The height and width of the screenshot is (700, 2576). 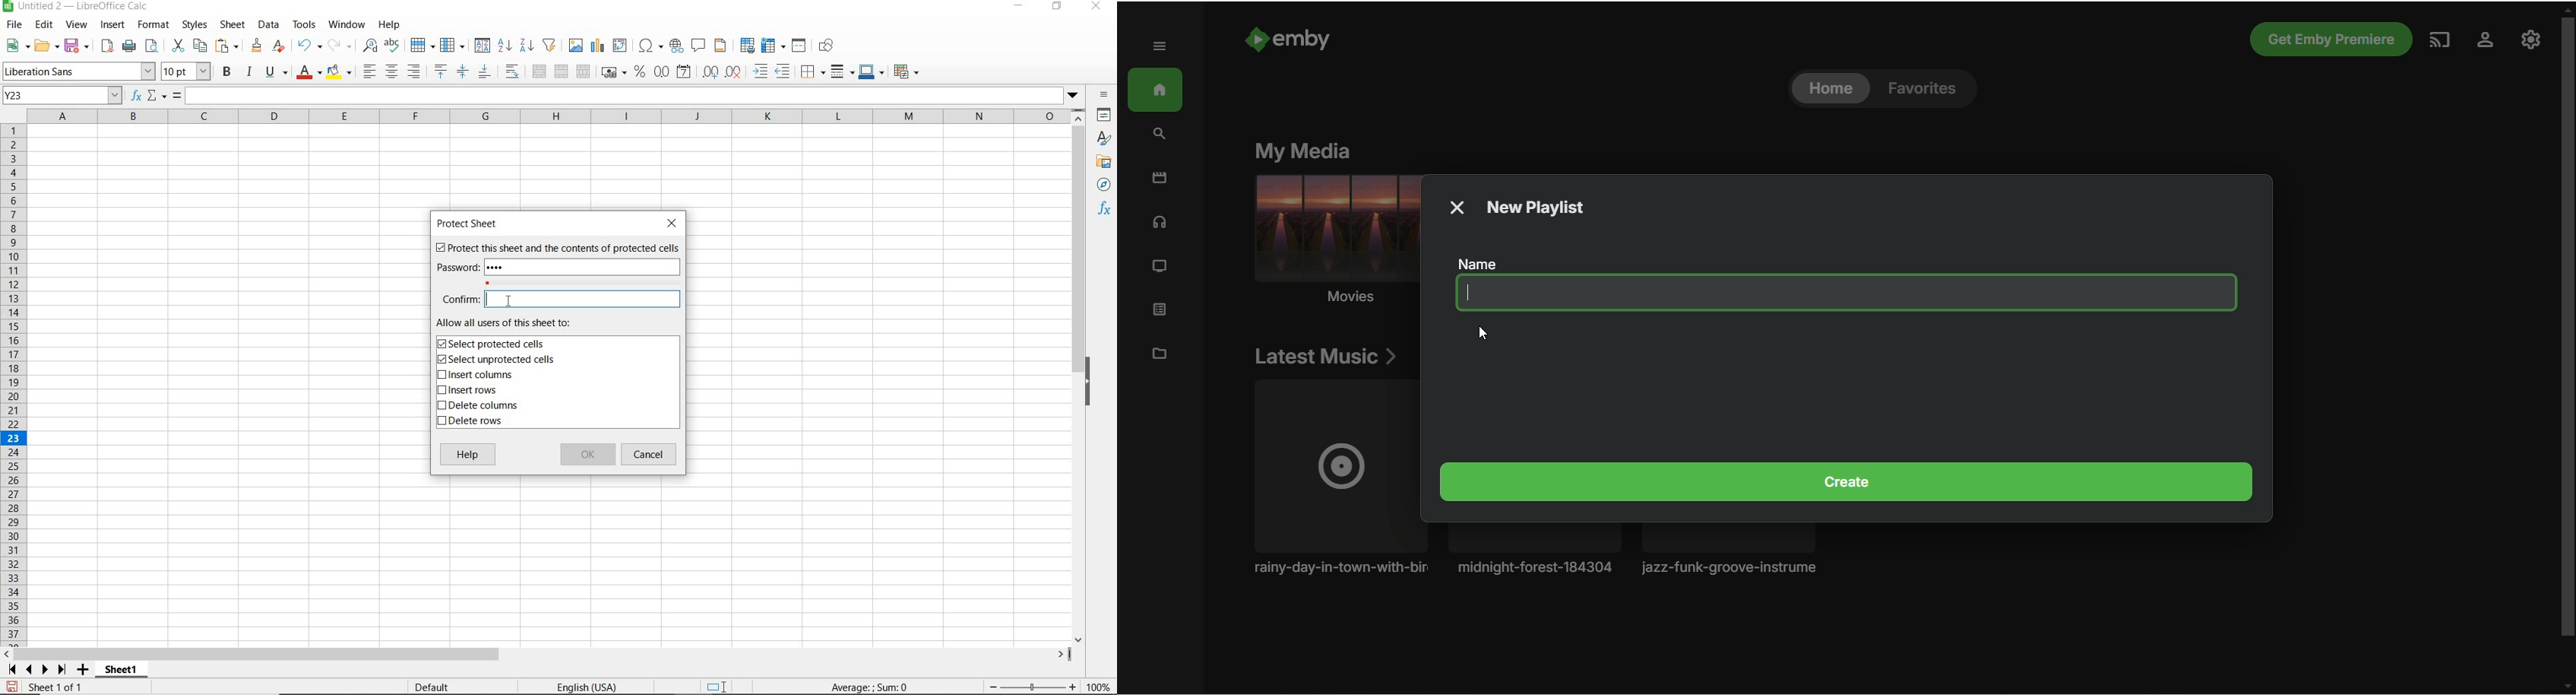 What do you see at coordinates (393, 47) in the screenshot?
I see `` at bounding box center [393, 47].